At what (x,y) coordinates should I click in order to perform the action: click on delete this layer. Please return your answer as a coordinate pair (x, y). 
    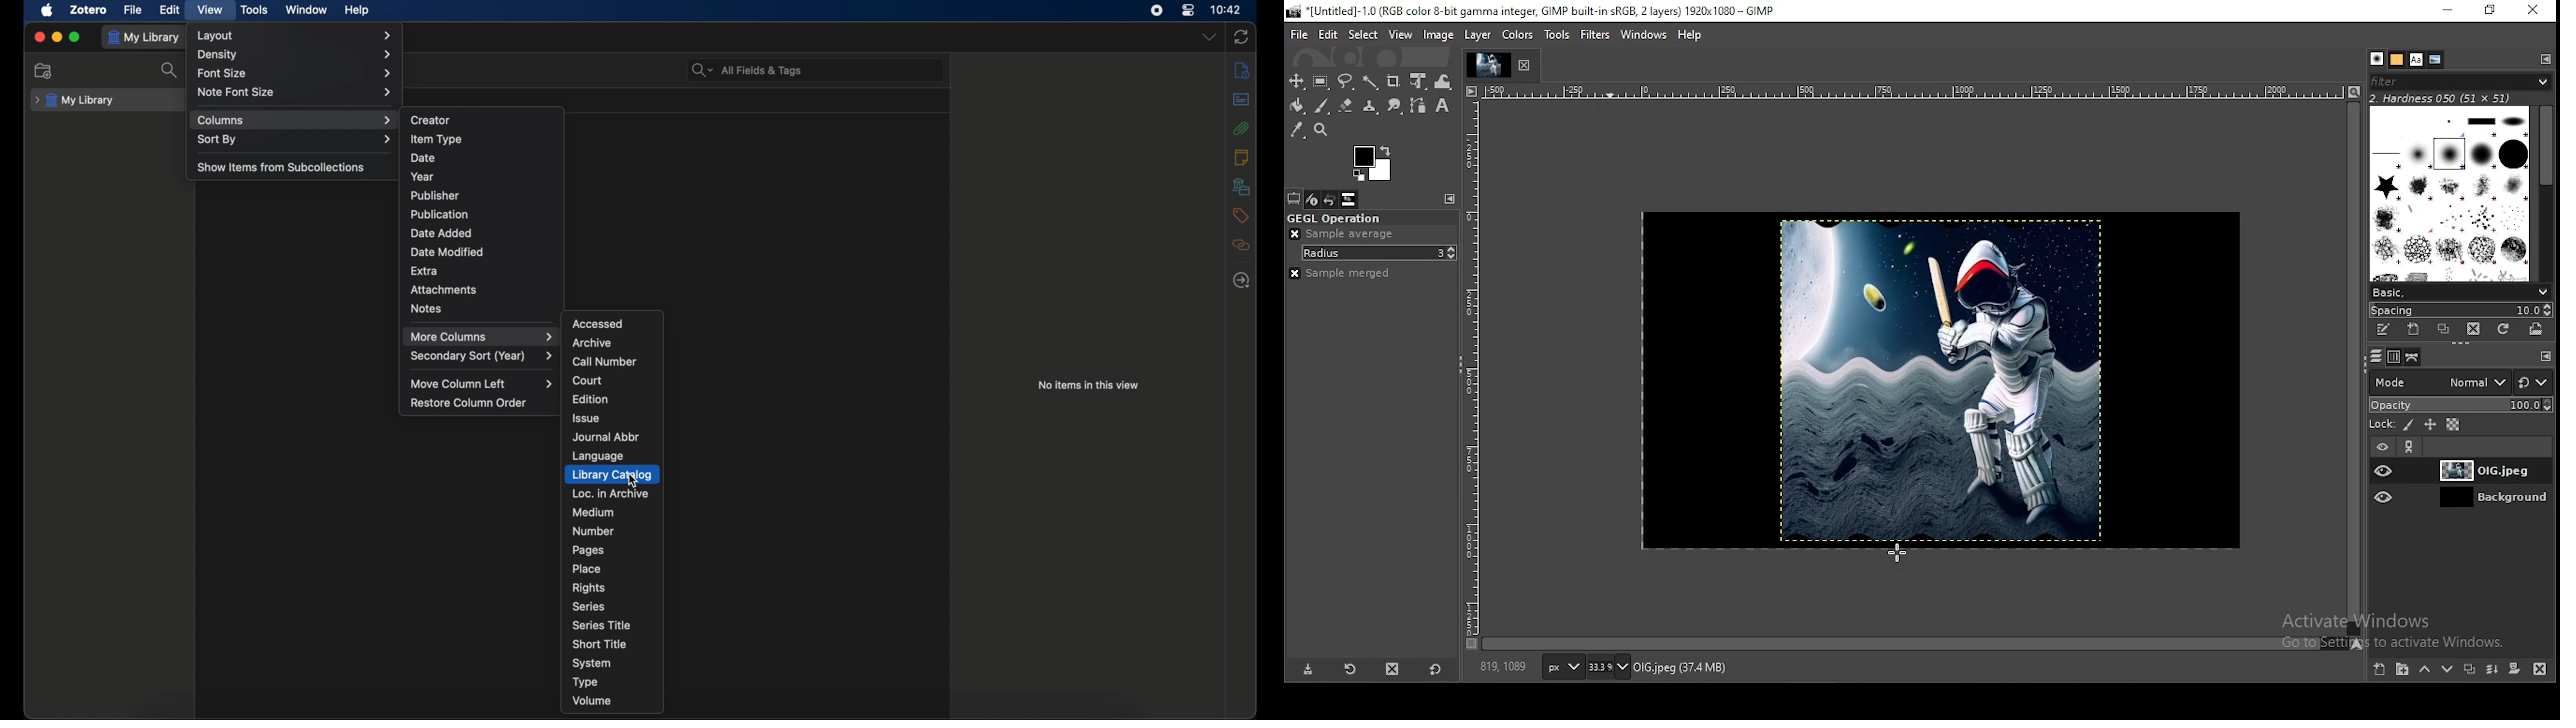
    Looking at the image, I should click on (2540, 670).